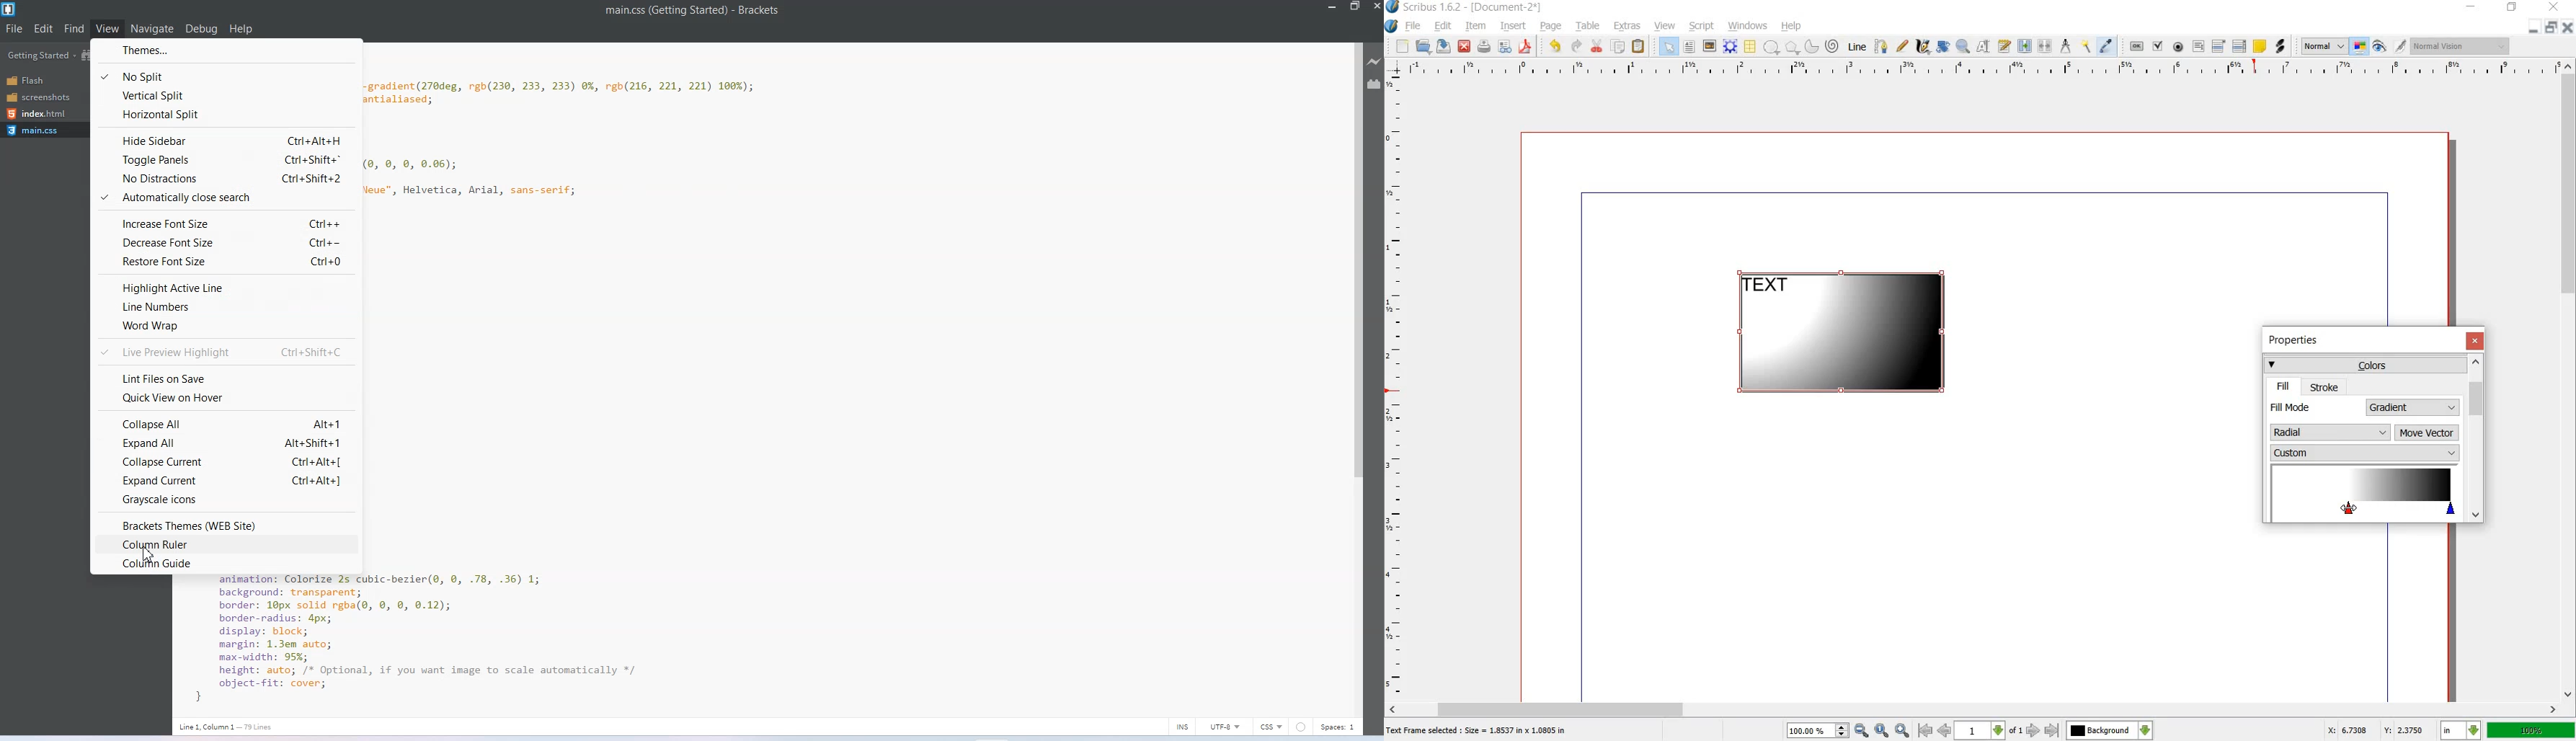  What do you see at coordinates (1708, 46) in the screenshot?
I see `image frame` at bounding box center [1708, 46].